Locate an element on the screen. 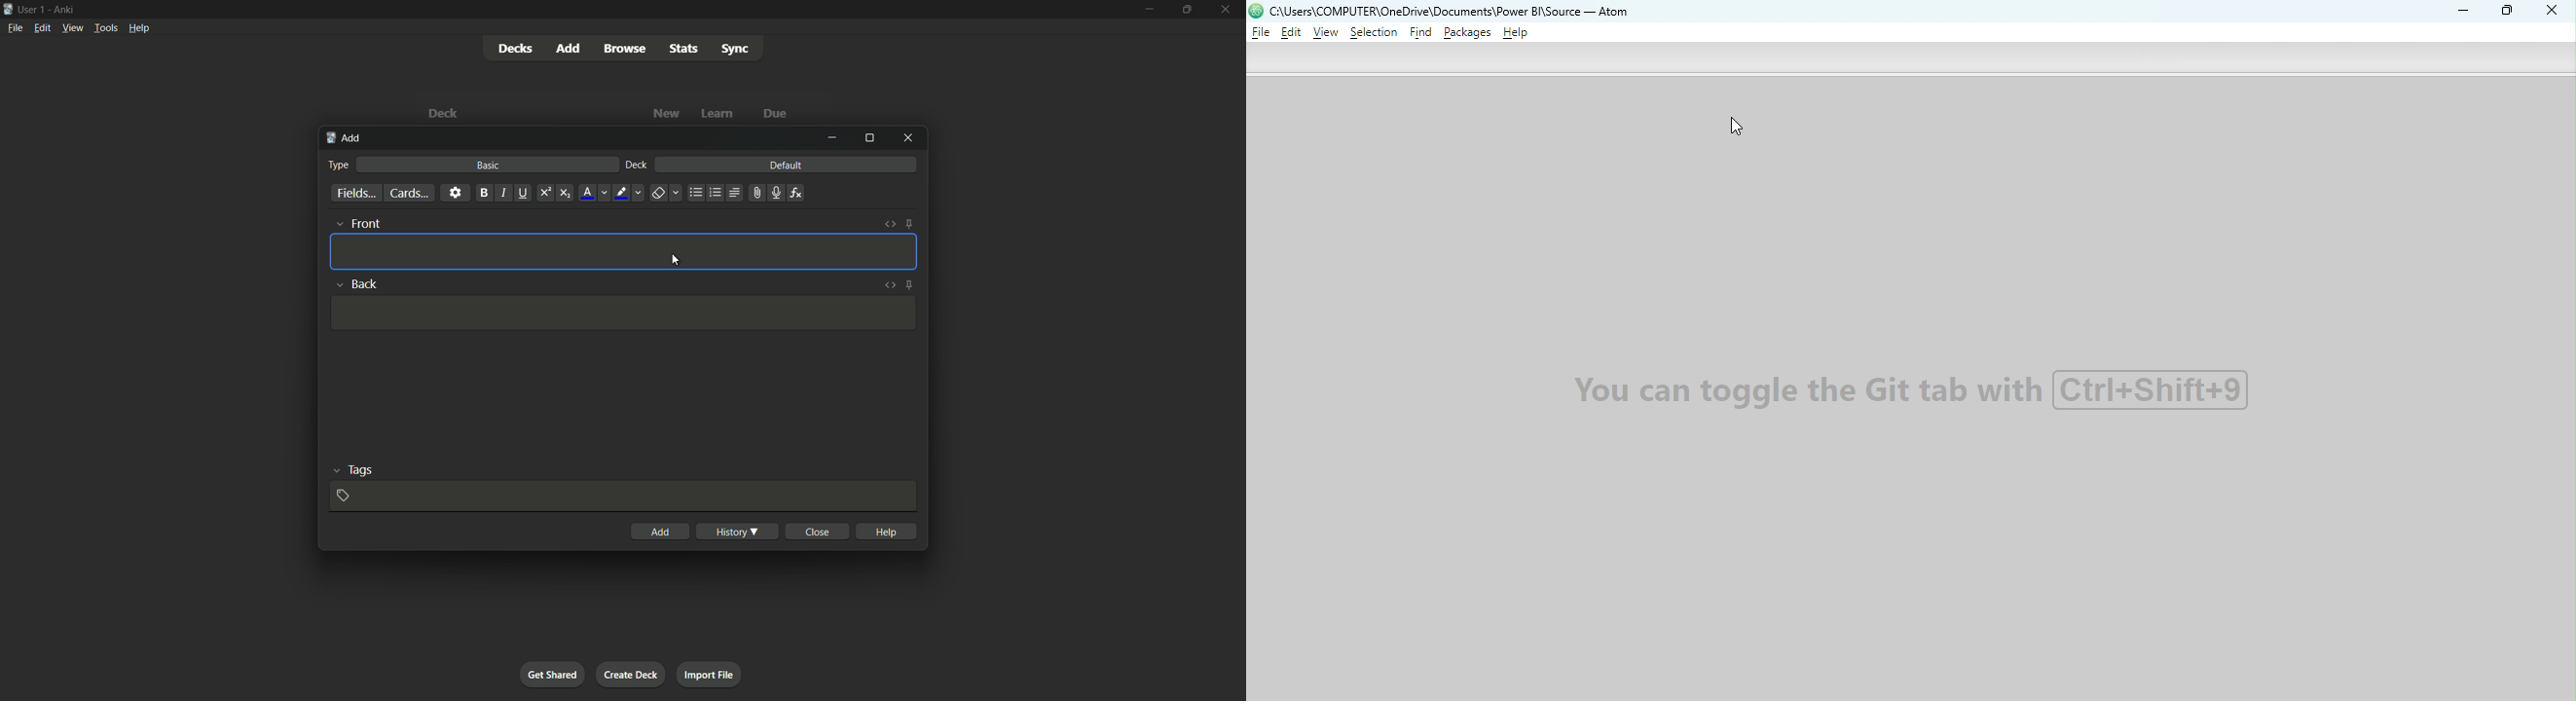 The width and height of the screenshot is (2576, 728). view menu is located at coordinates (71, 27).